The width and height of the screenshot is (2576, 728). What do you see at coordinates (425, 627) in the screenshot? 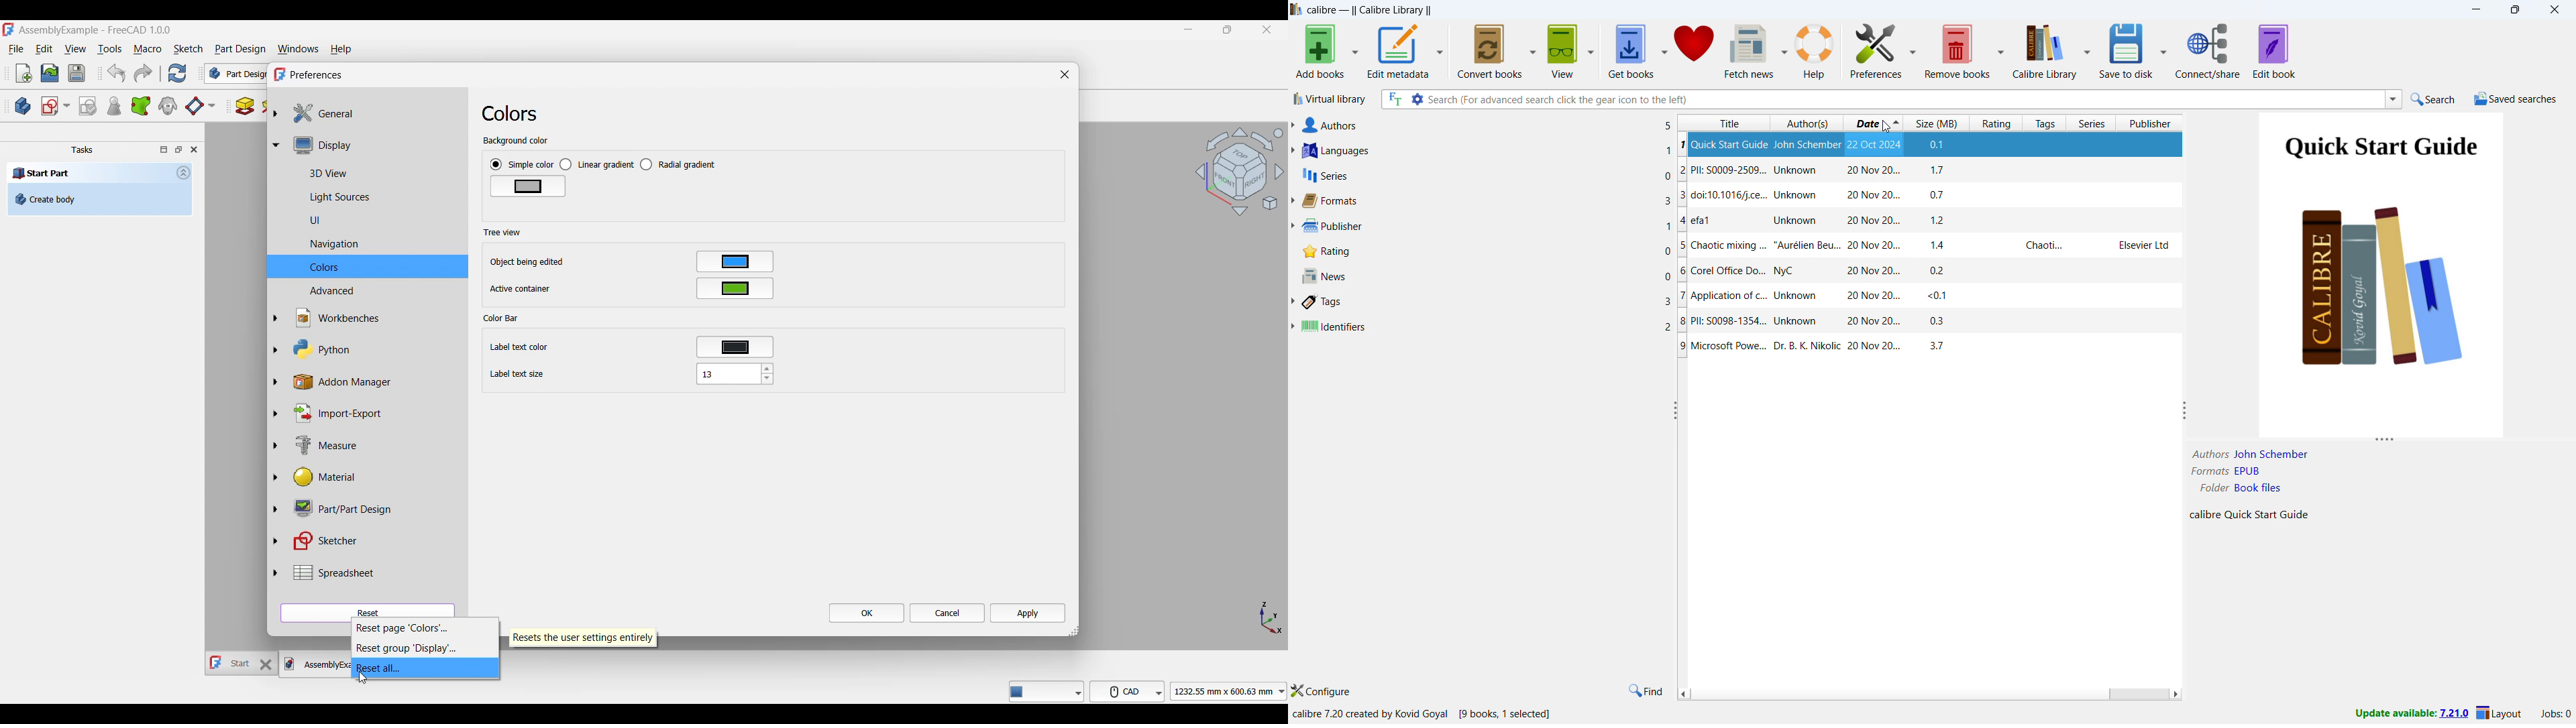
I see `Reset page 'Colors'` at bounding box center [425, 627].